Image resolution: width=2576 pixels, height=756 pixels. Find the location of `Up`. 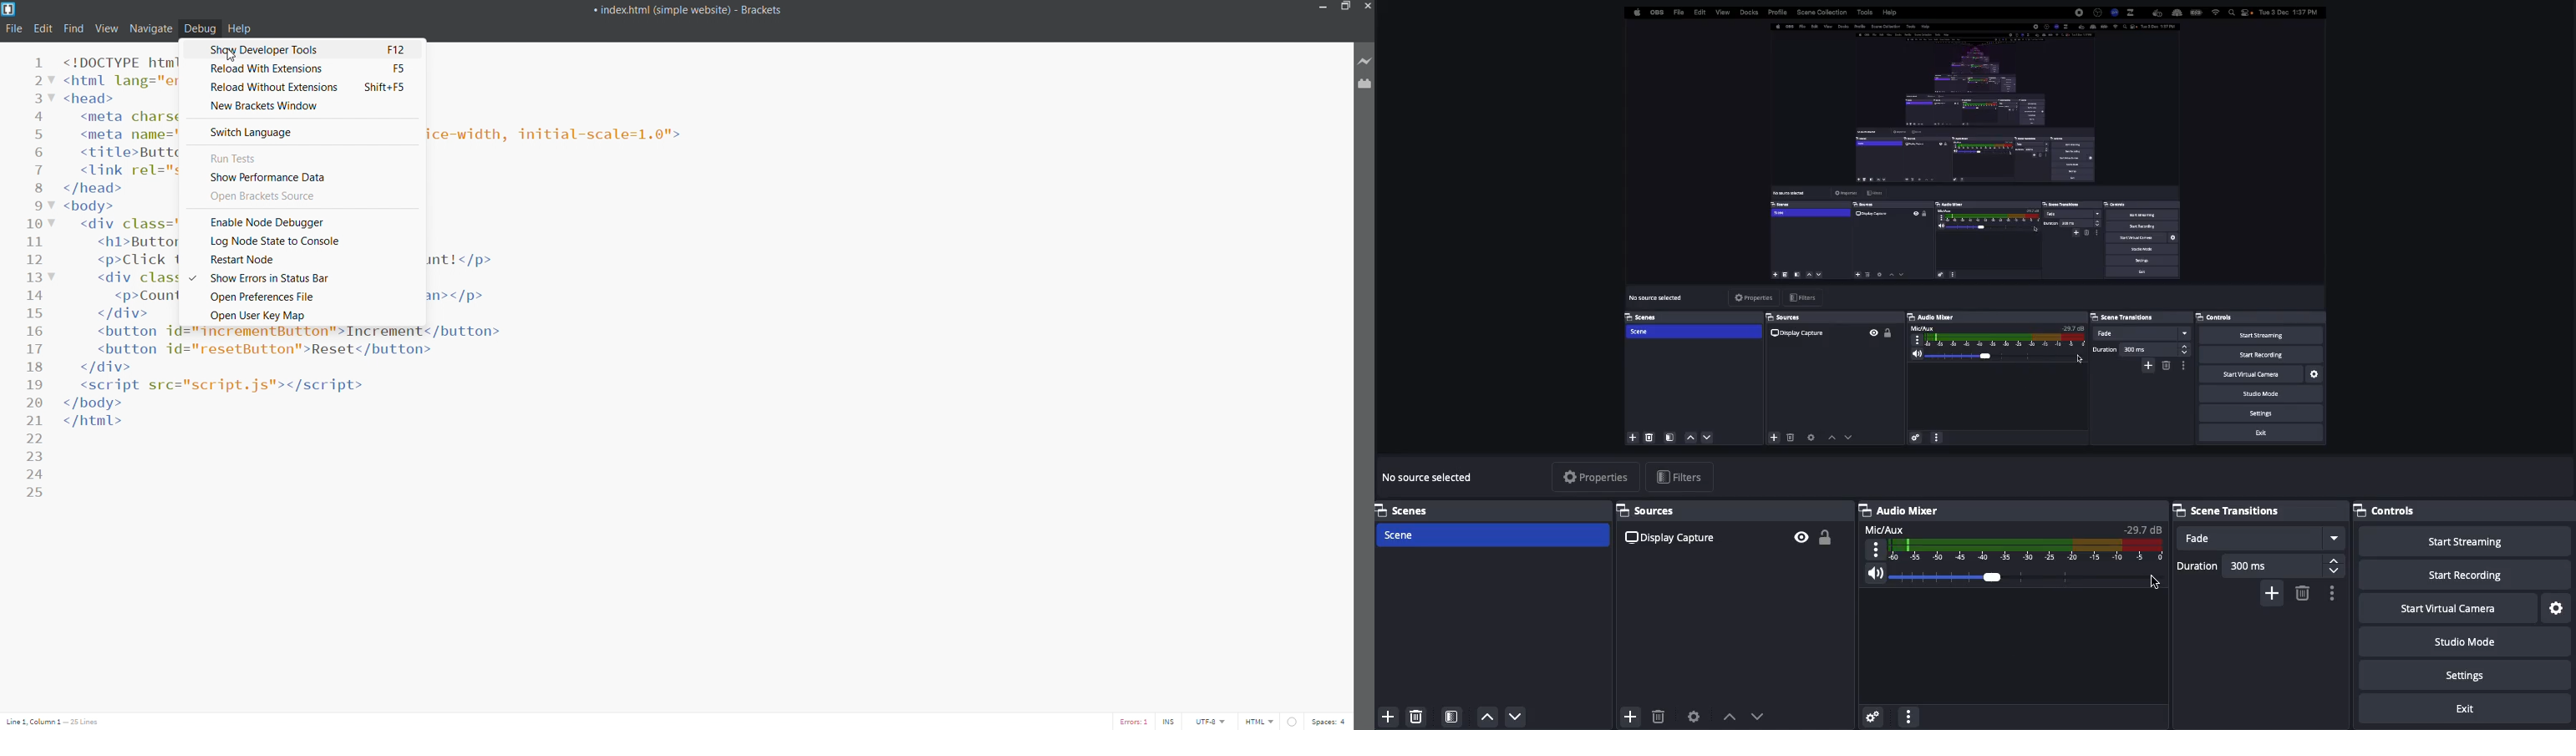

Up is located at coordinates (1488, 717).